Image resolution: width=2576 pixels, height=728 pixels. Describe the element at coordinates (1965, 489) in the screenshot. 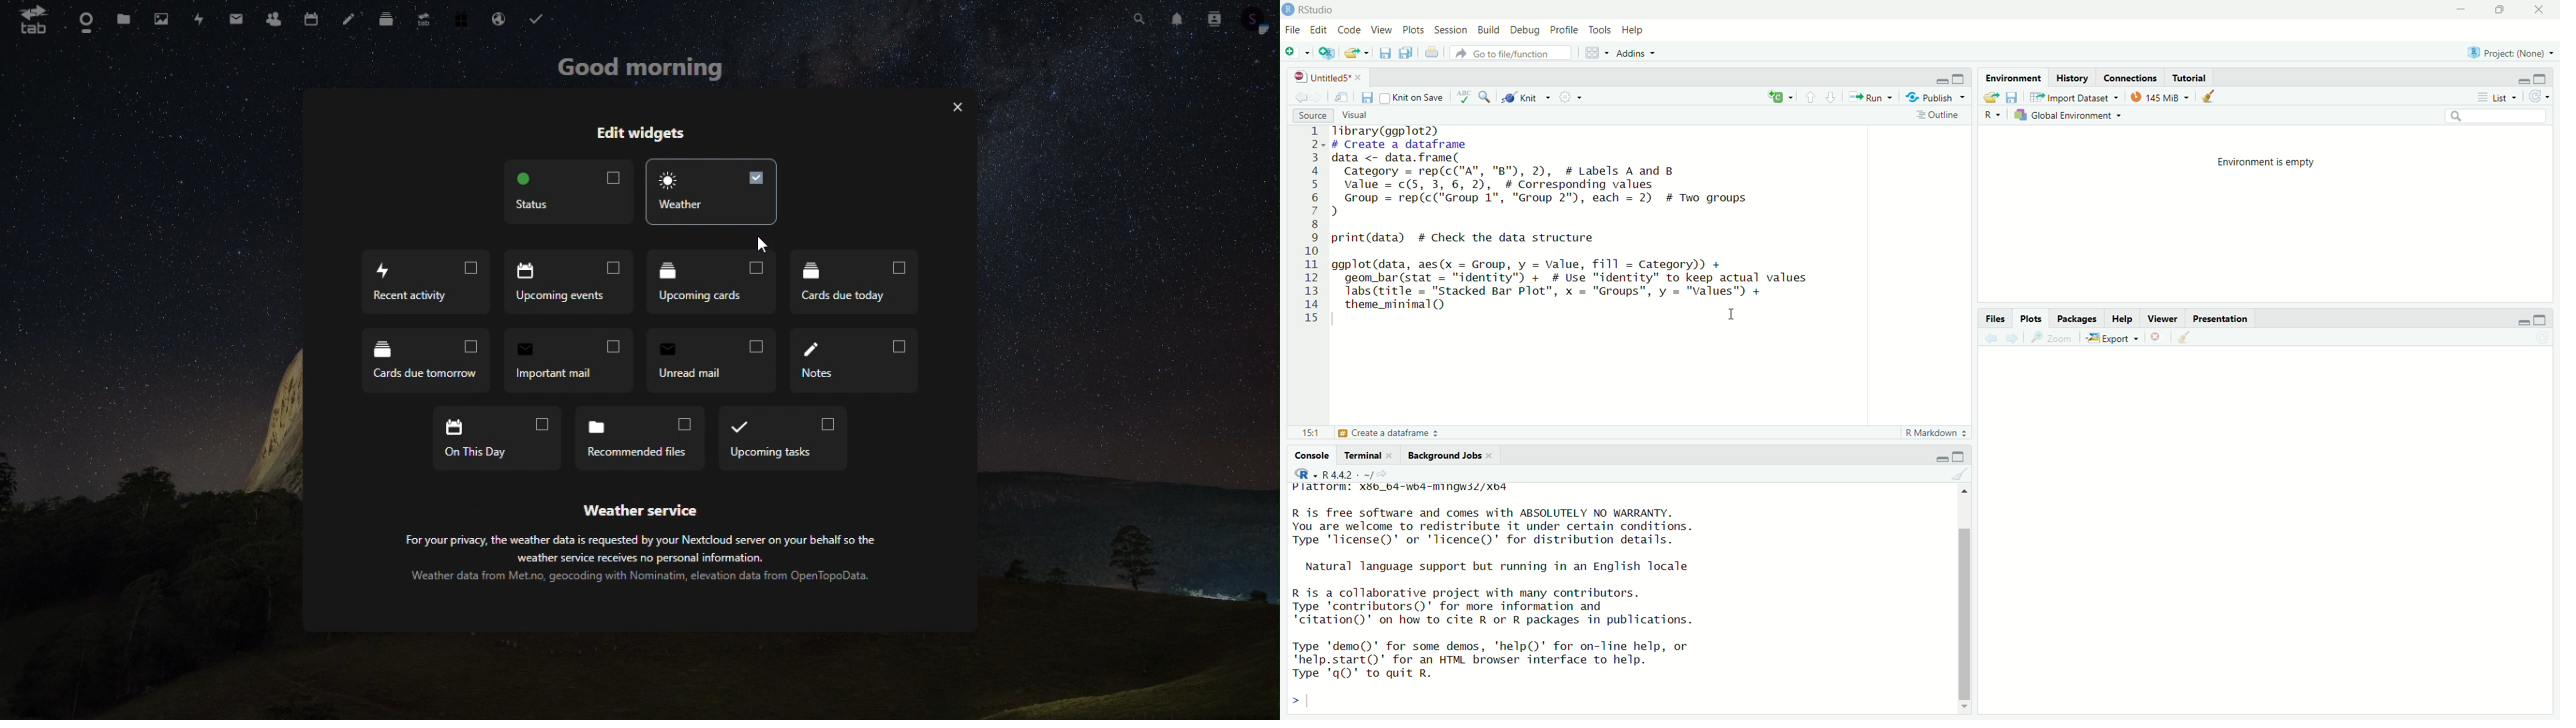

I see `Up` at that location.